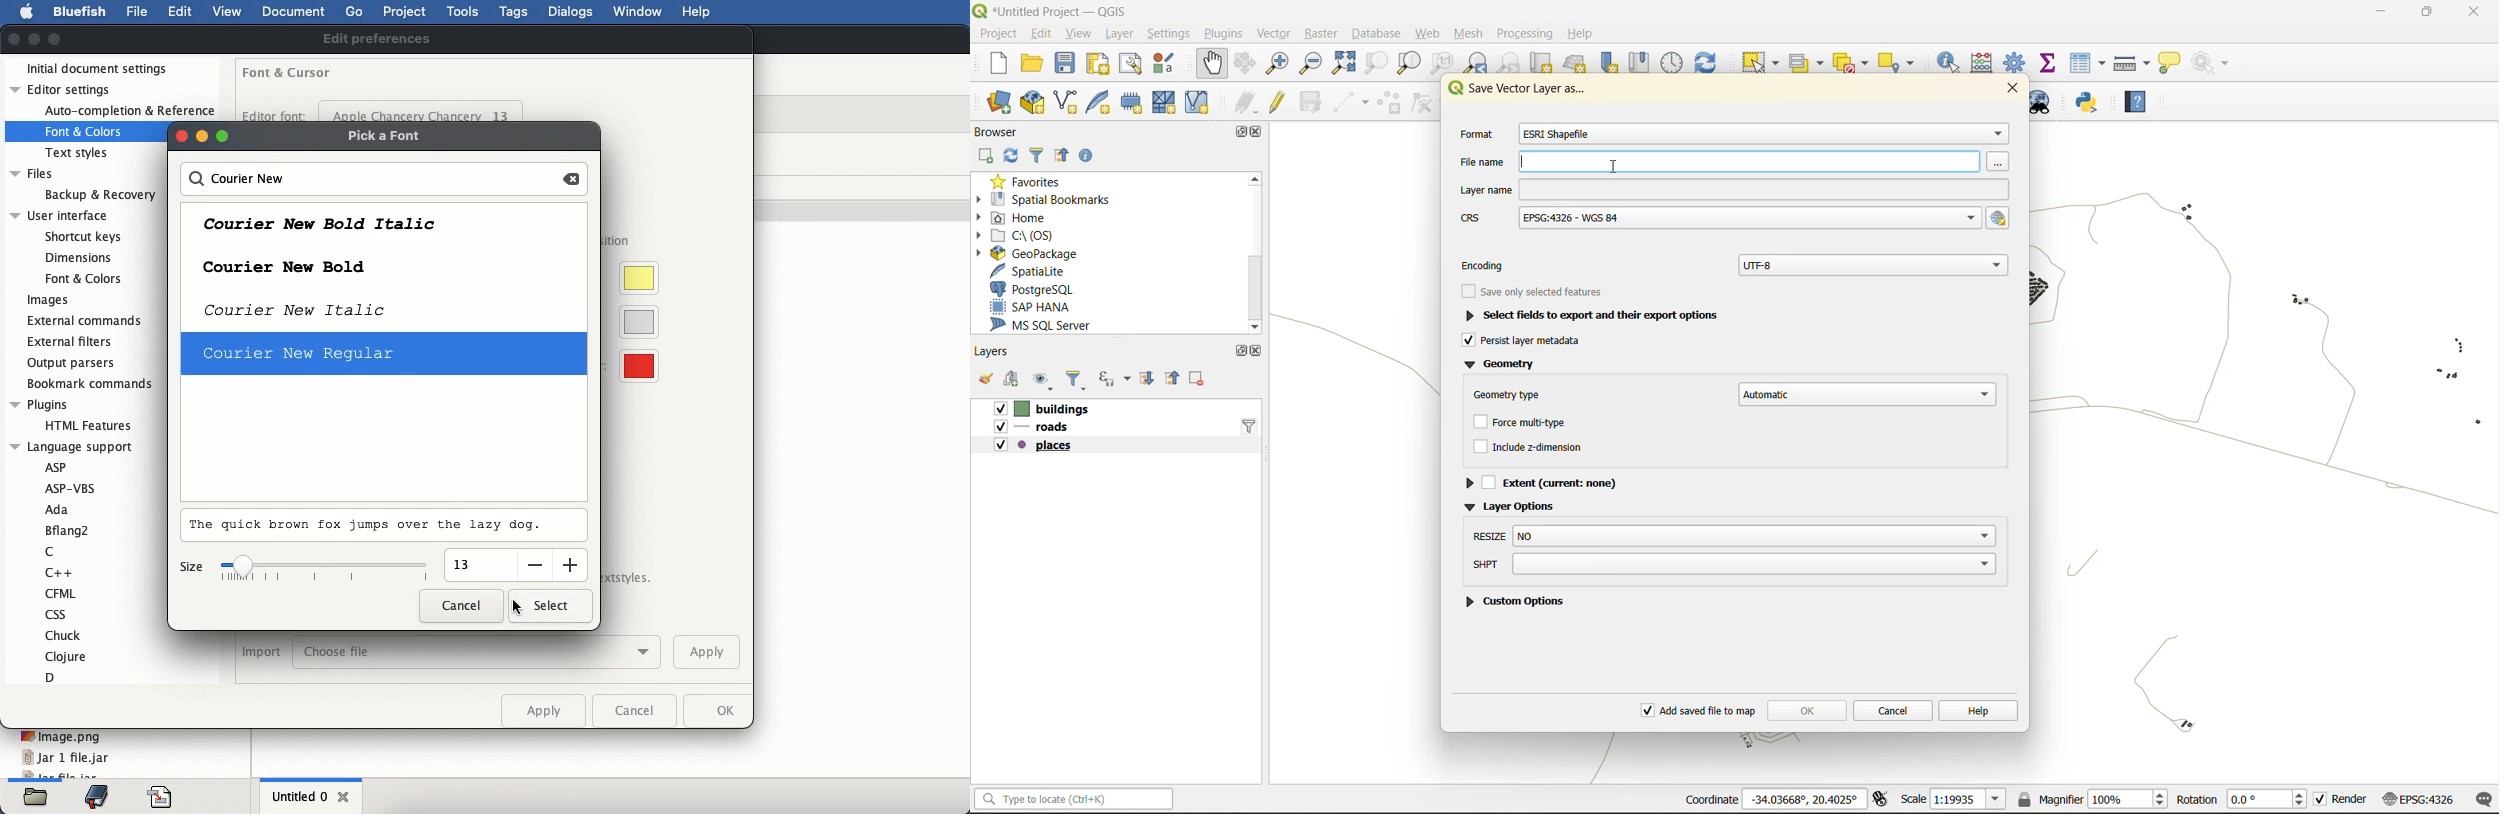 This screenshot has height=840, width=2520. What do you see at coordinates (2242, 800) in the screenshot?
I see `rotation` at bounding box center [2242, 800].